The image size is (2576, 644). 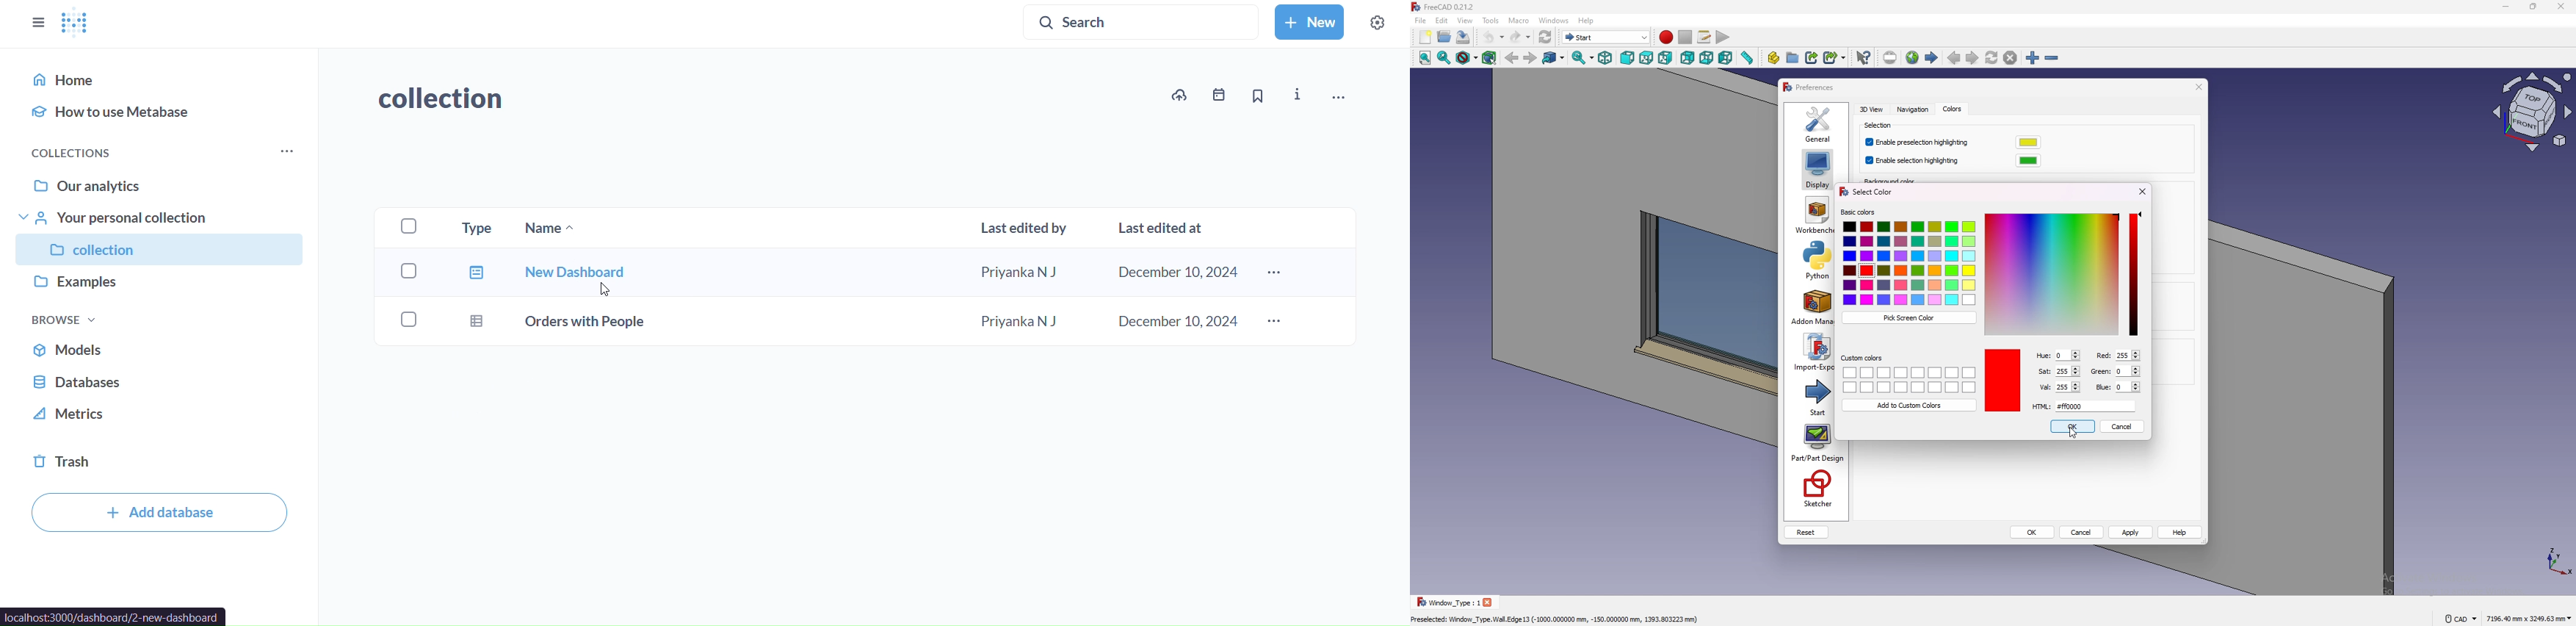 What do you see at coordinates (1806, 532) in the screenshot?
I see `reset` at bounding box center [1806, 532].